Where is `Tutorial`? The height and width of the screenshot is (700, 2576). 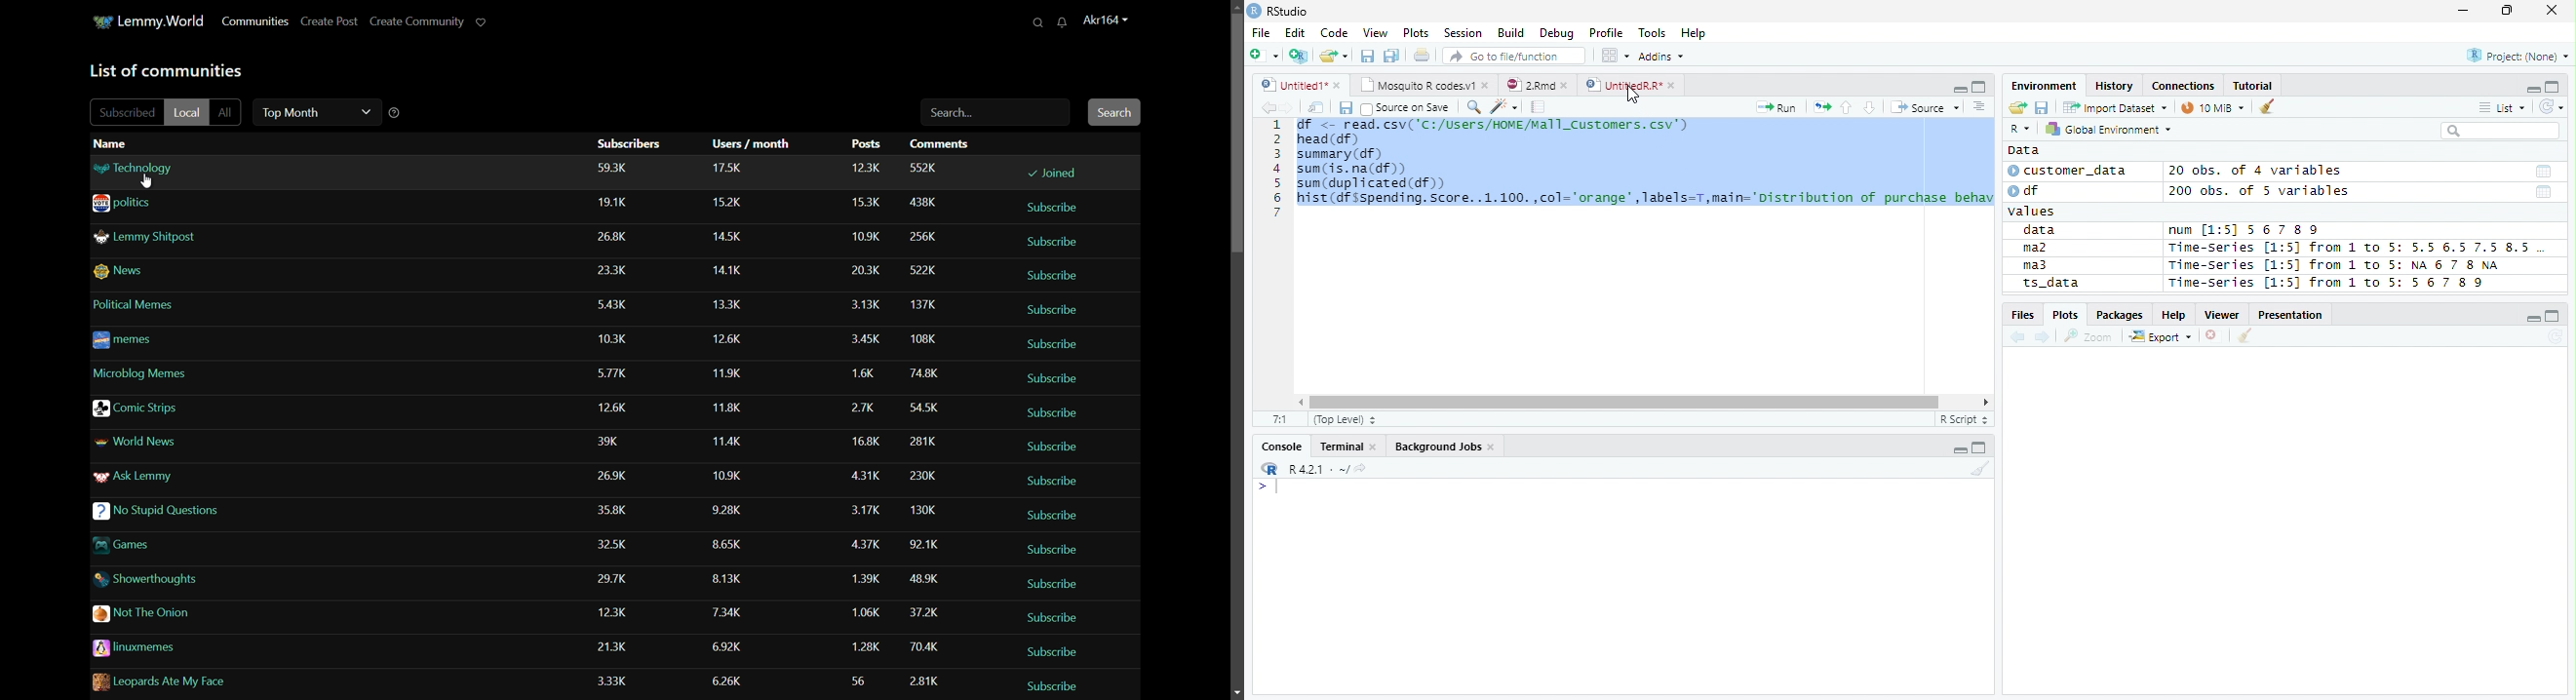 Tutorial is located at coordinates (2253, 85).